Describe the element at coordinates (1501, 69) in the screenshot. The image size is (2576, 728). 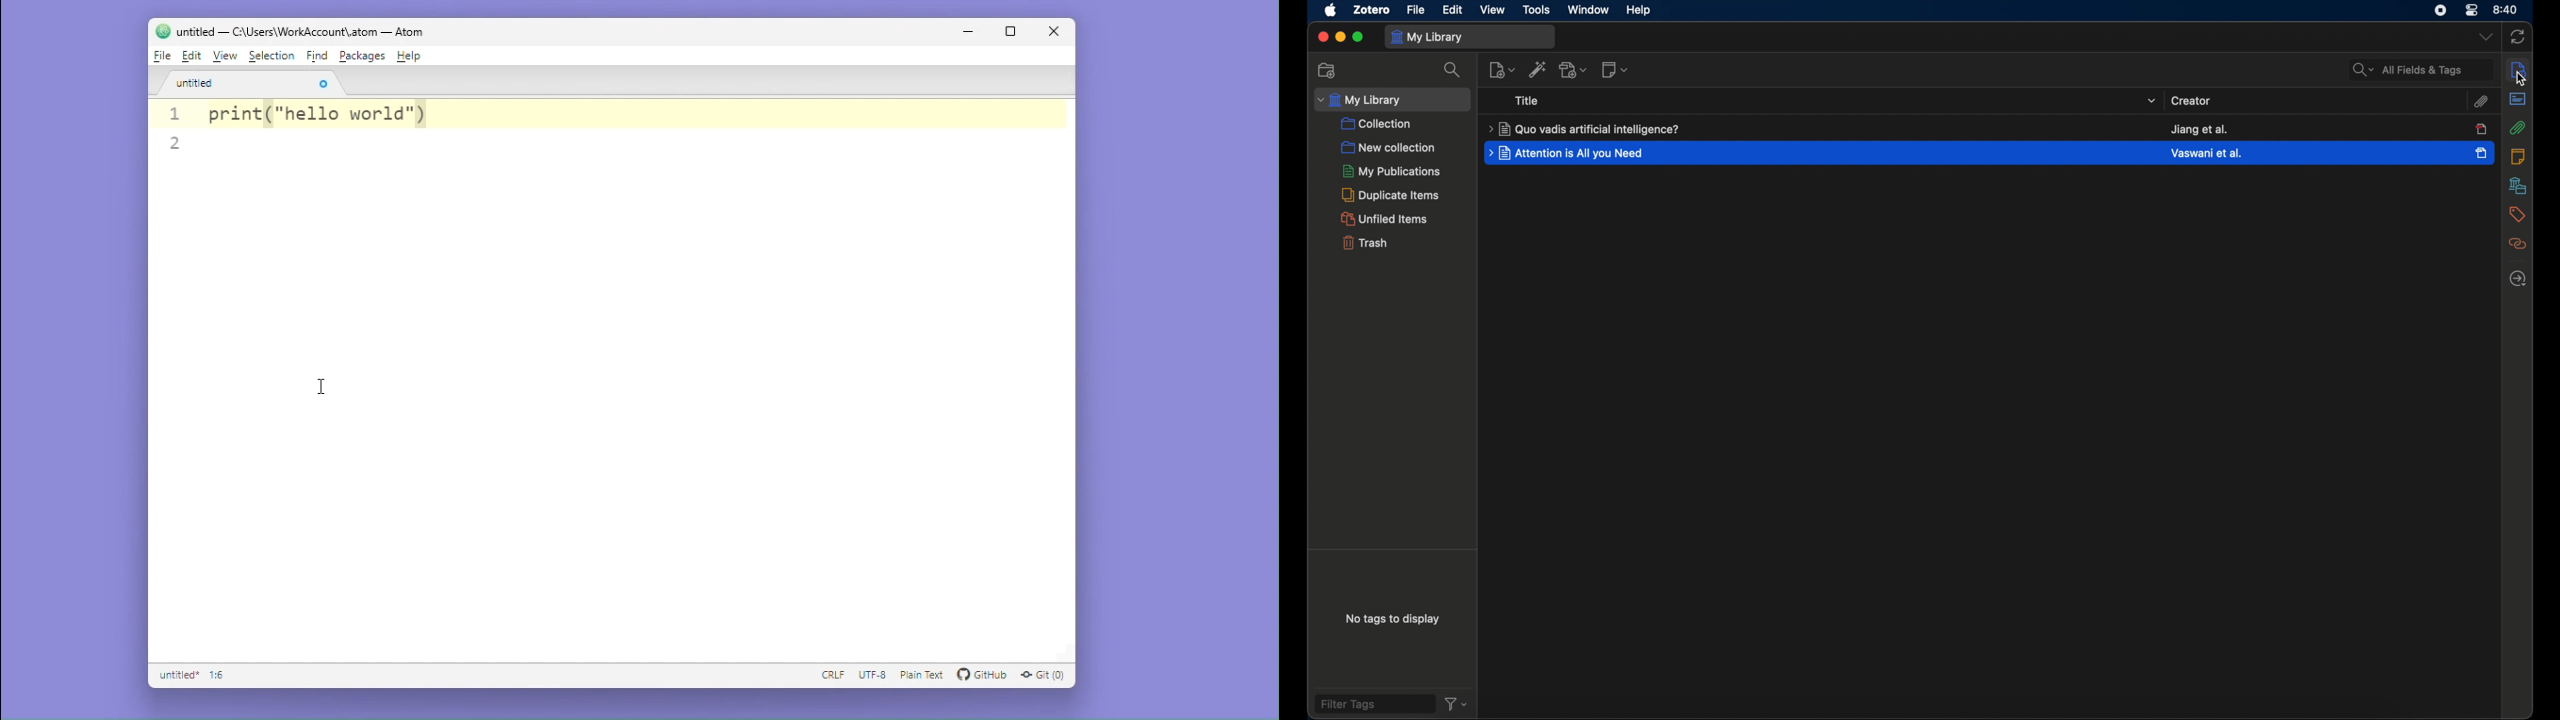
I see `new item` at that location.